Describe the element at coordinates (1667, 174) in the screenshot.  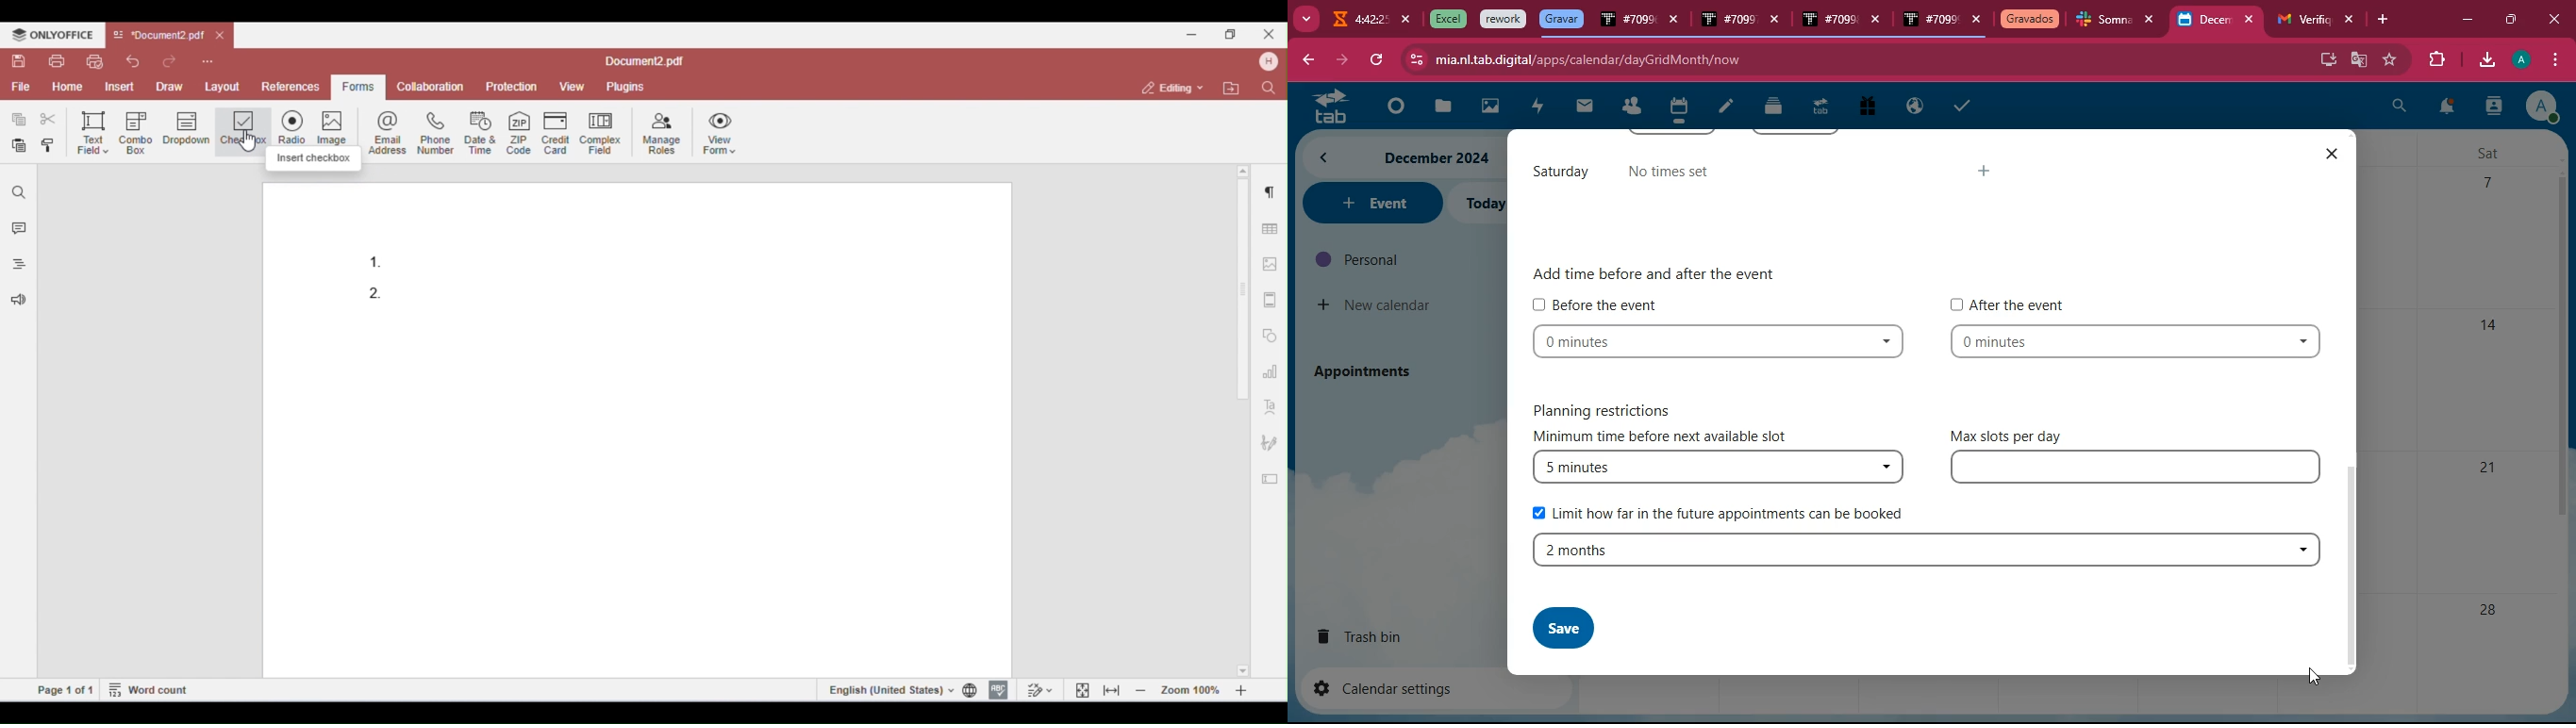
I see `no times set` at that location.